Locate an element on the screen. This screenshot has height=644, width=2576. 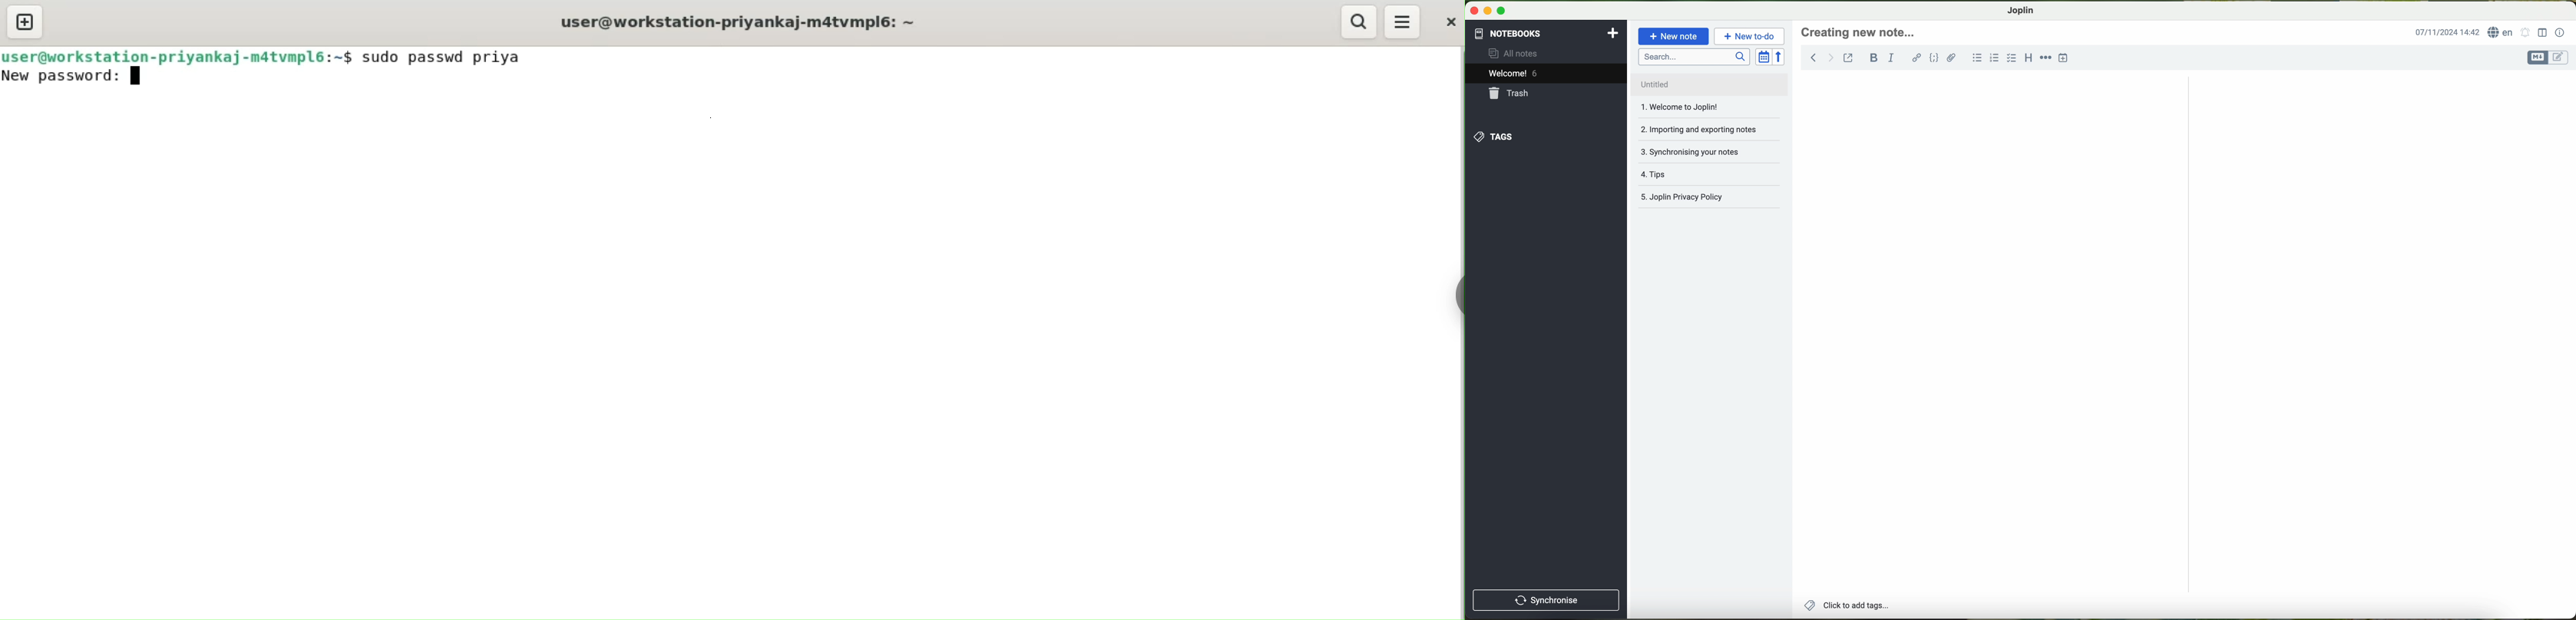
search bar is located at coordinates (1693, 56).